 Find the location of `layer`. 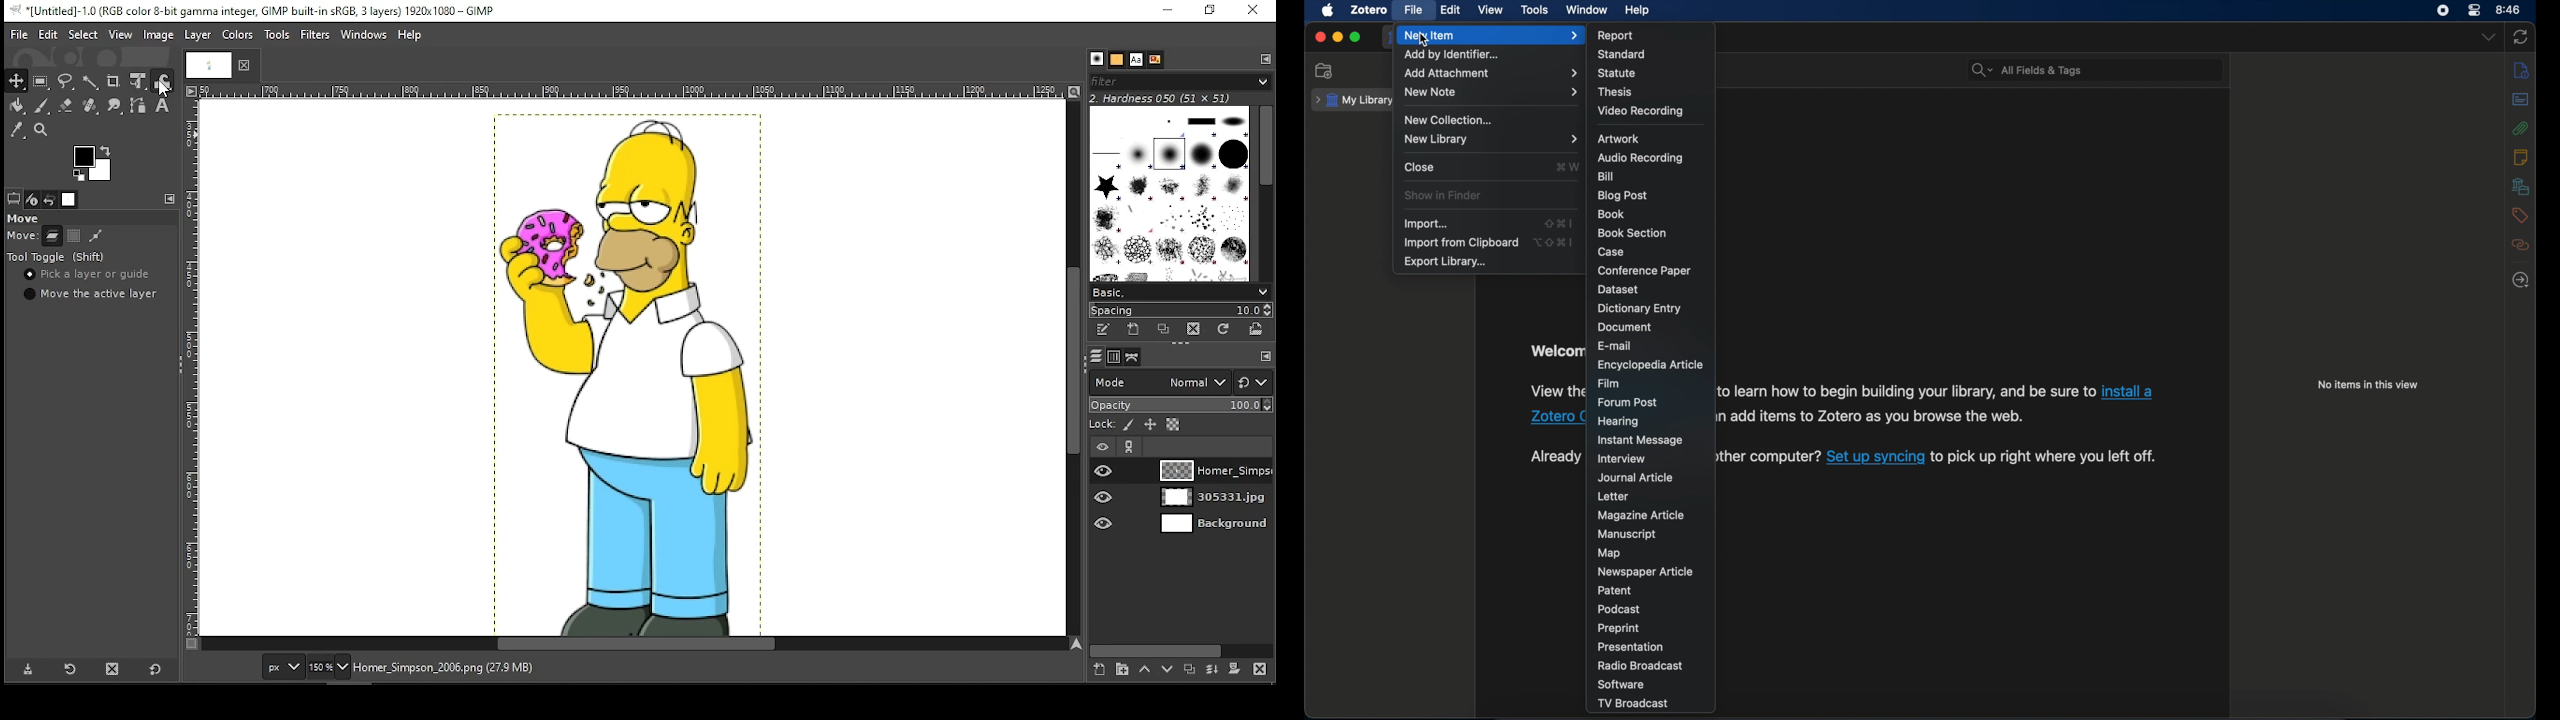

layer is located at coordinates (53, 235).